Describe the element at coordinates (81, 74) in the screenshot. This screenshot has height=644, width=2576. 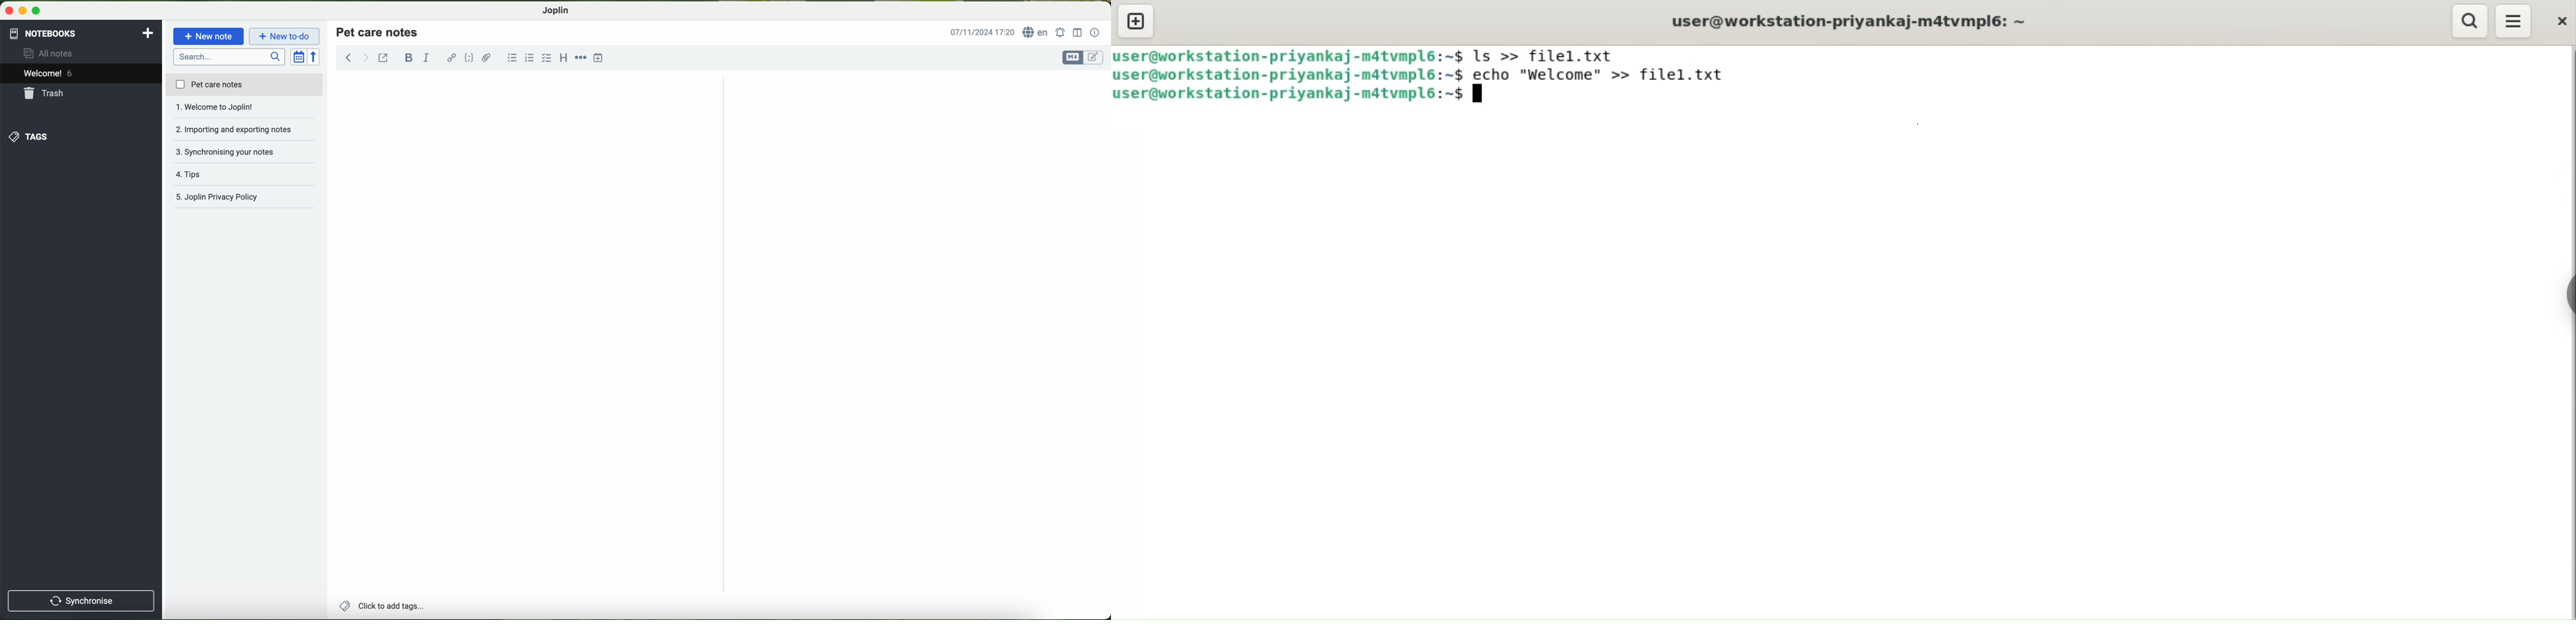
I see `welcome` at that location.